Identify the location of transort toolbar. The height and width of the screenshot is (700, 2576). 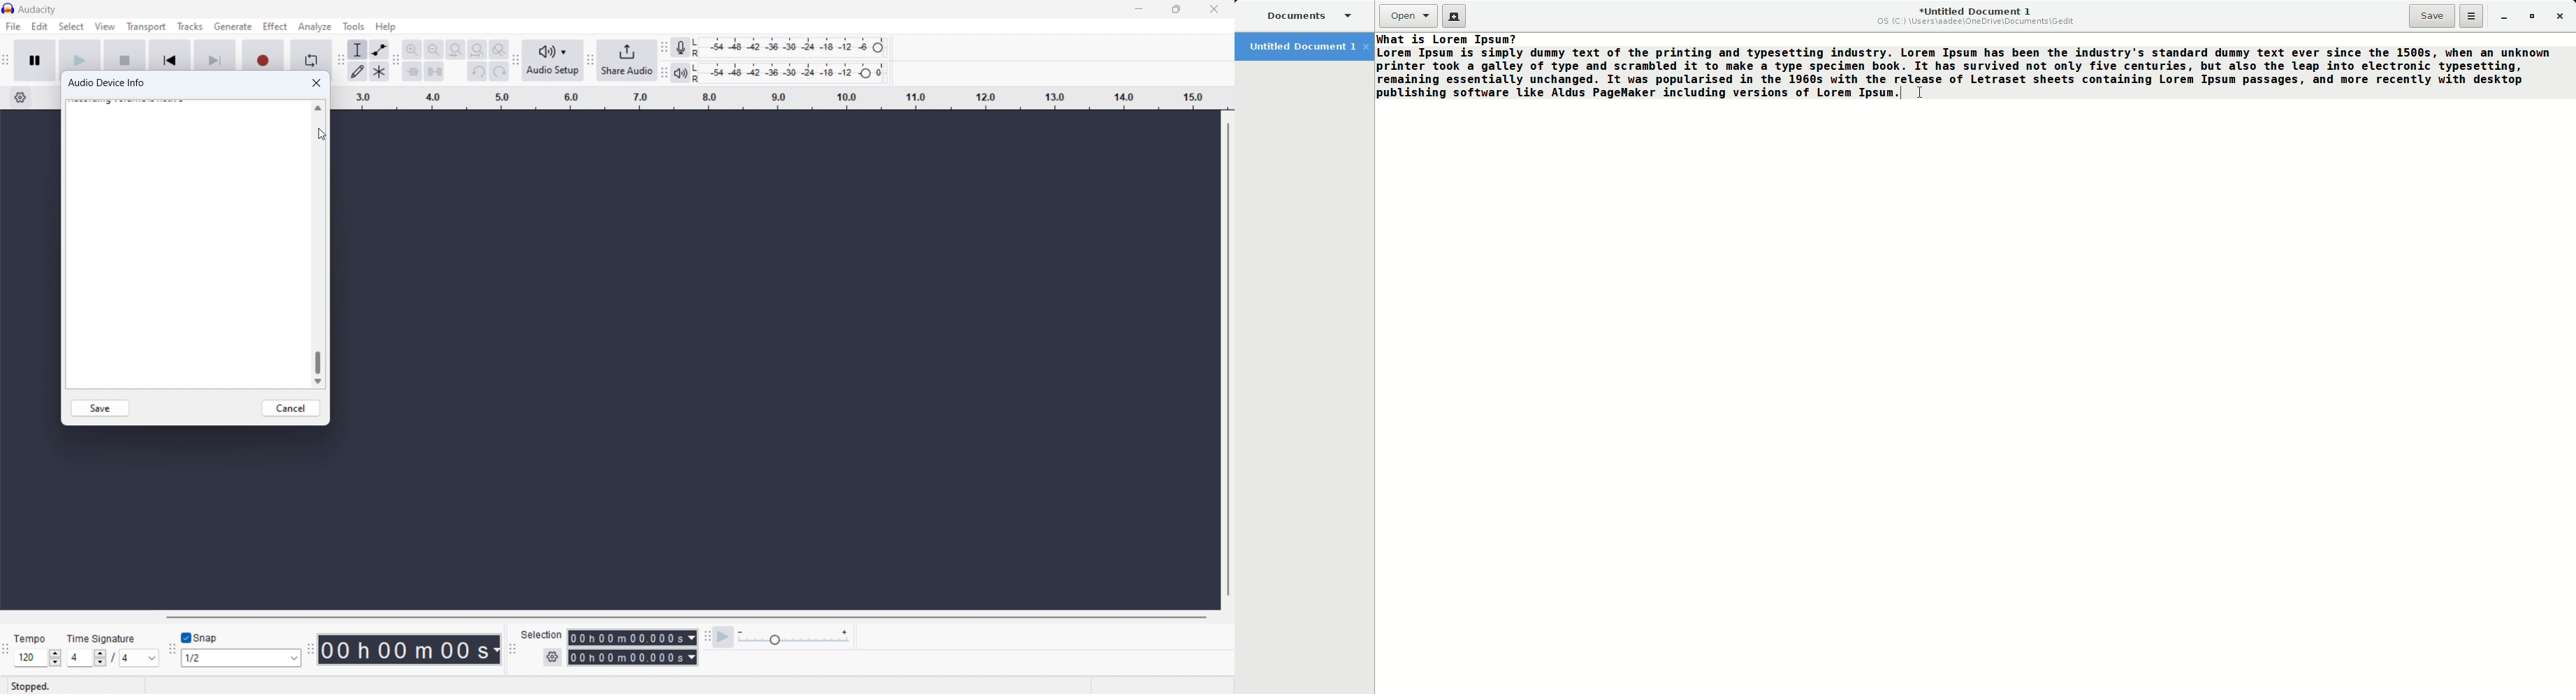
(6, 60).